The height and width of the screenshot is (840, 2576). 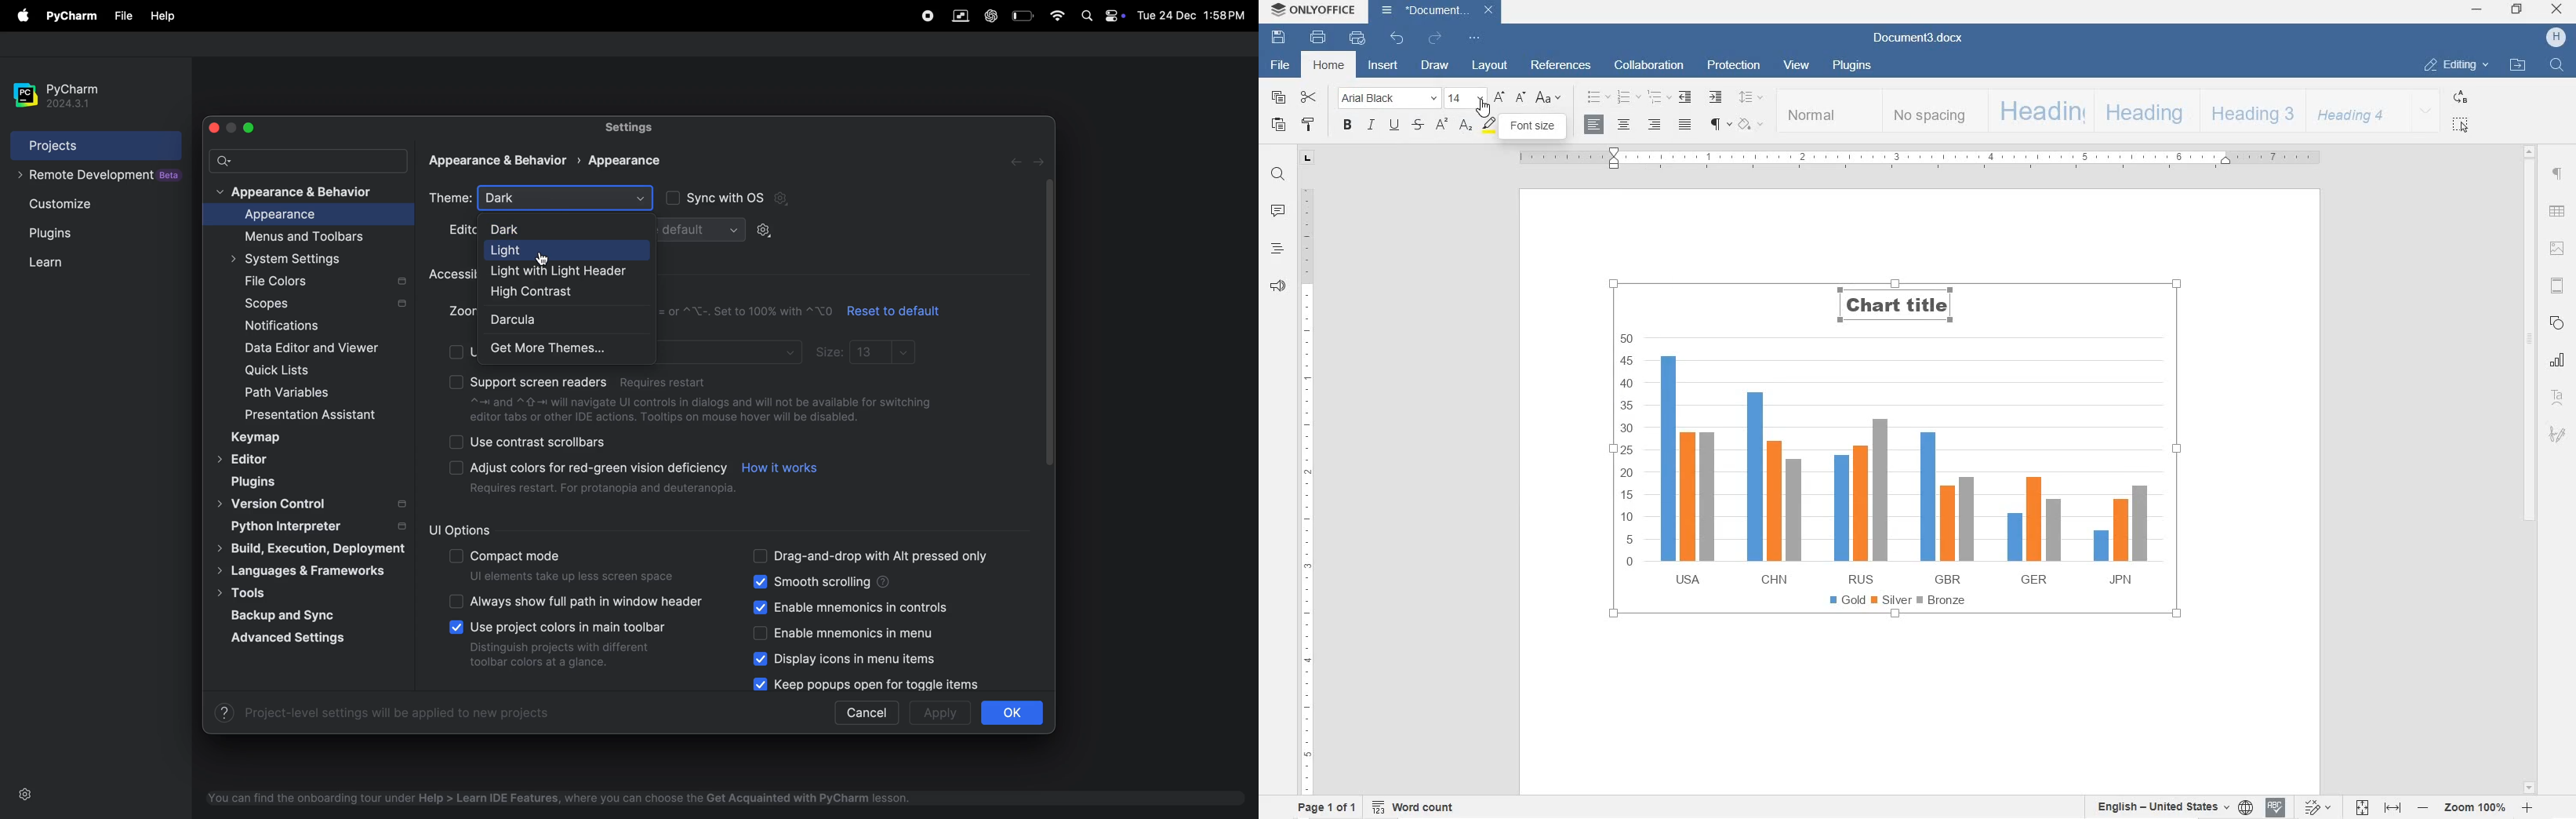 I want to click on CURSOR, so click(x=1484, y=111).